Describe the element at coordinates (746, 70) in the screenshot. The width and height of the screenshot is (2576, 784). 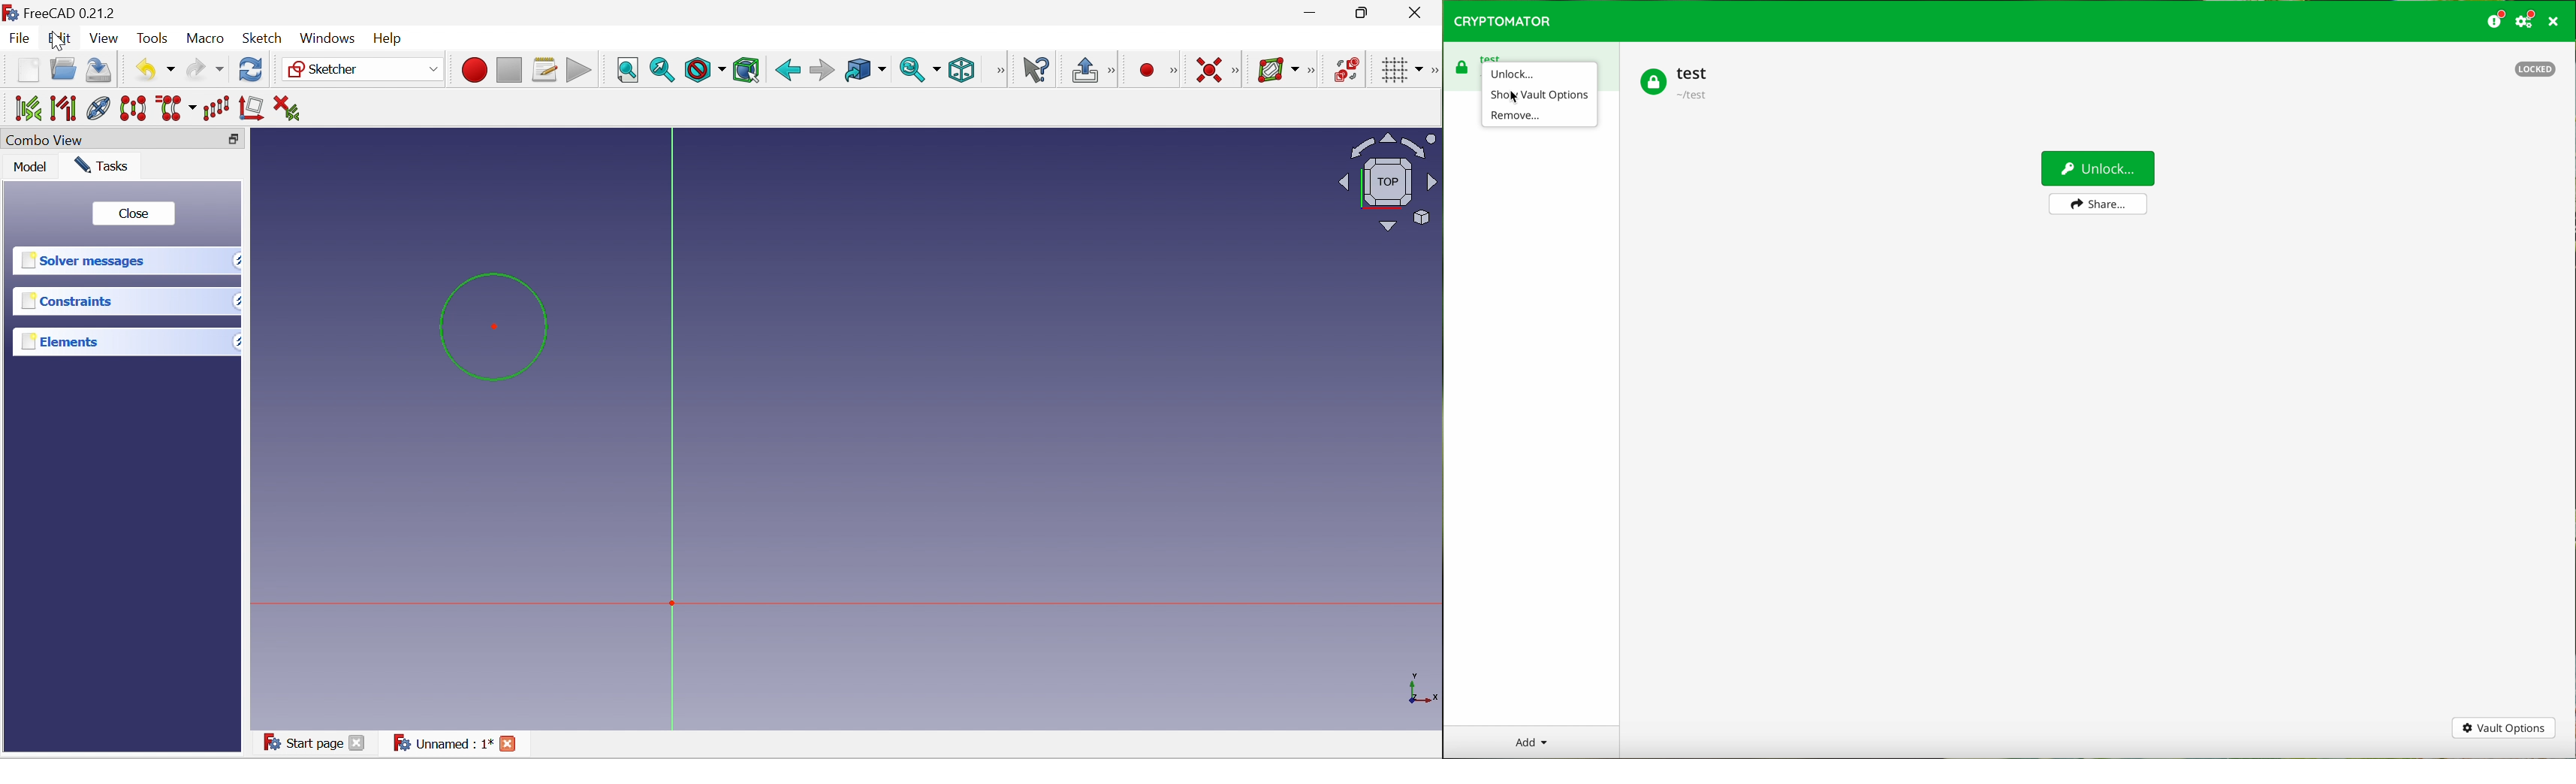
I see `Bounding box` at that location.